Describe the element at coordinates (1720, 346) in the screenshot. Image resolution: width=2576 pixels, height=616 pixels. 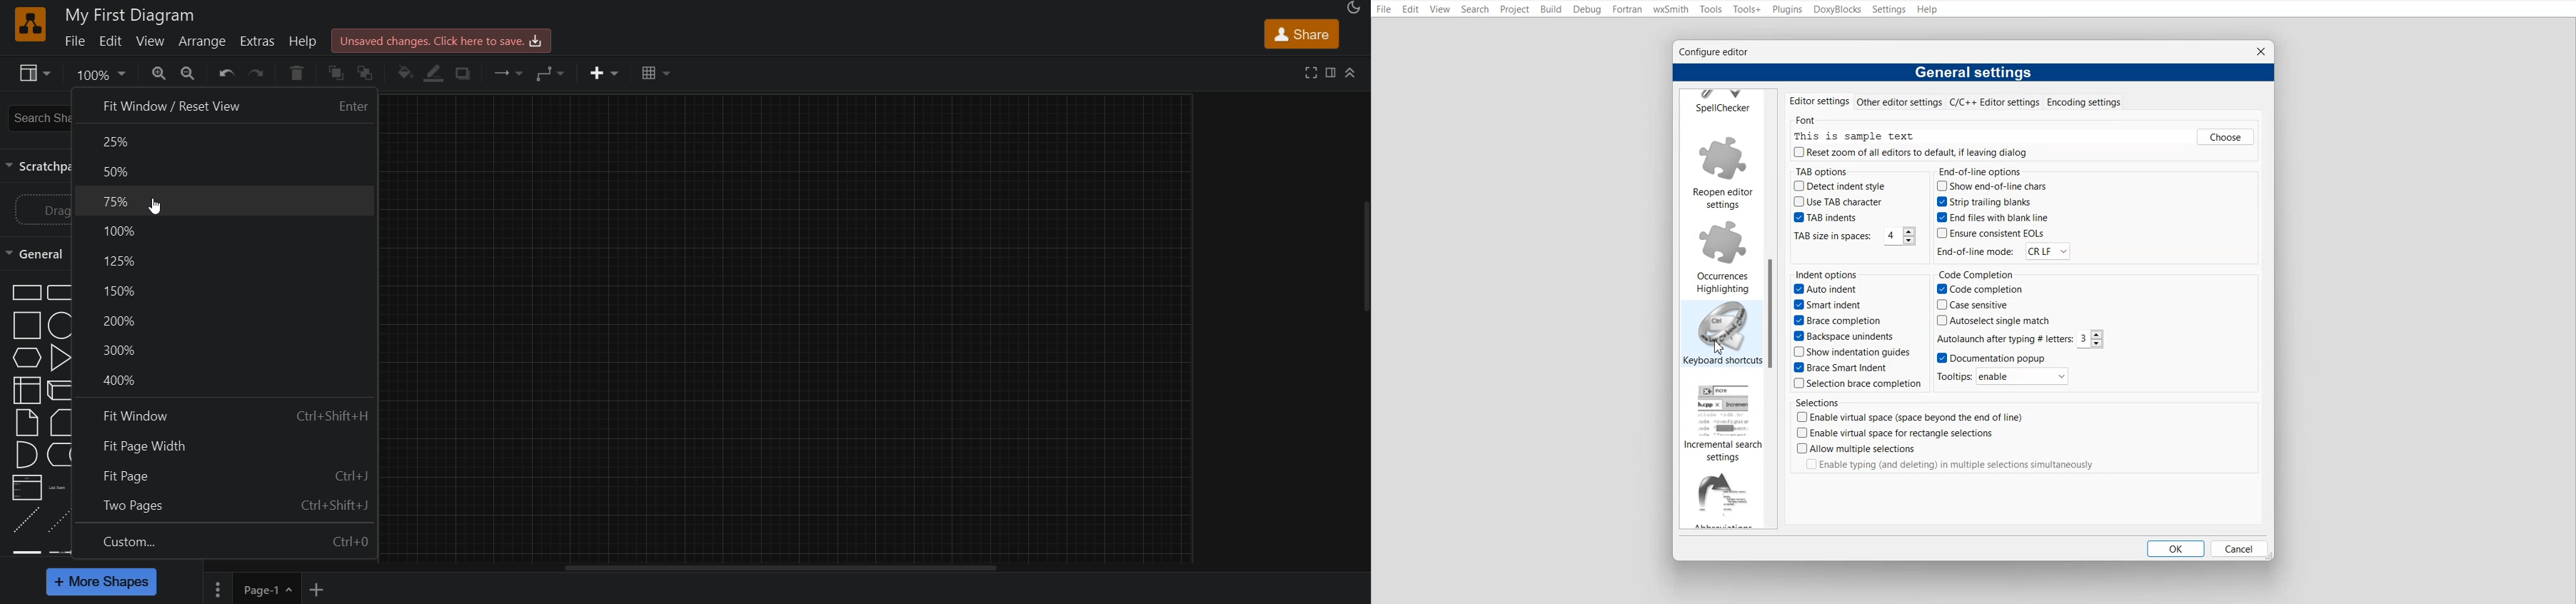
I see `Cursor` at that location.